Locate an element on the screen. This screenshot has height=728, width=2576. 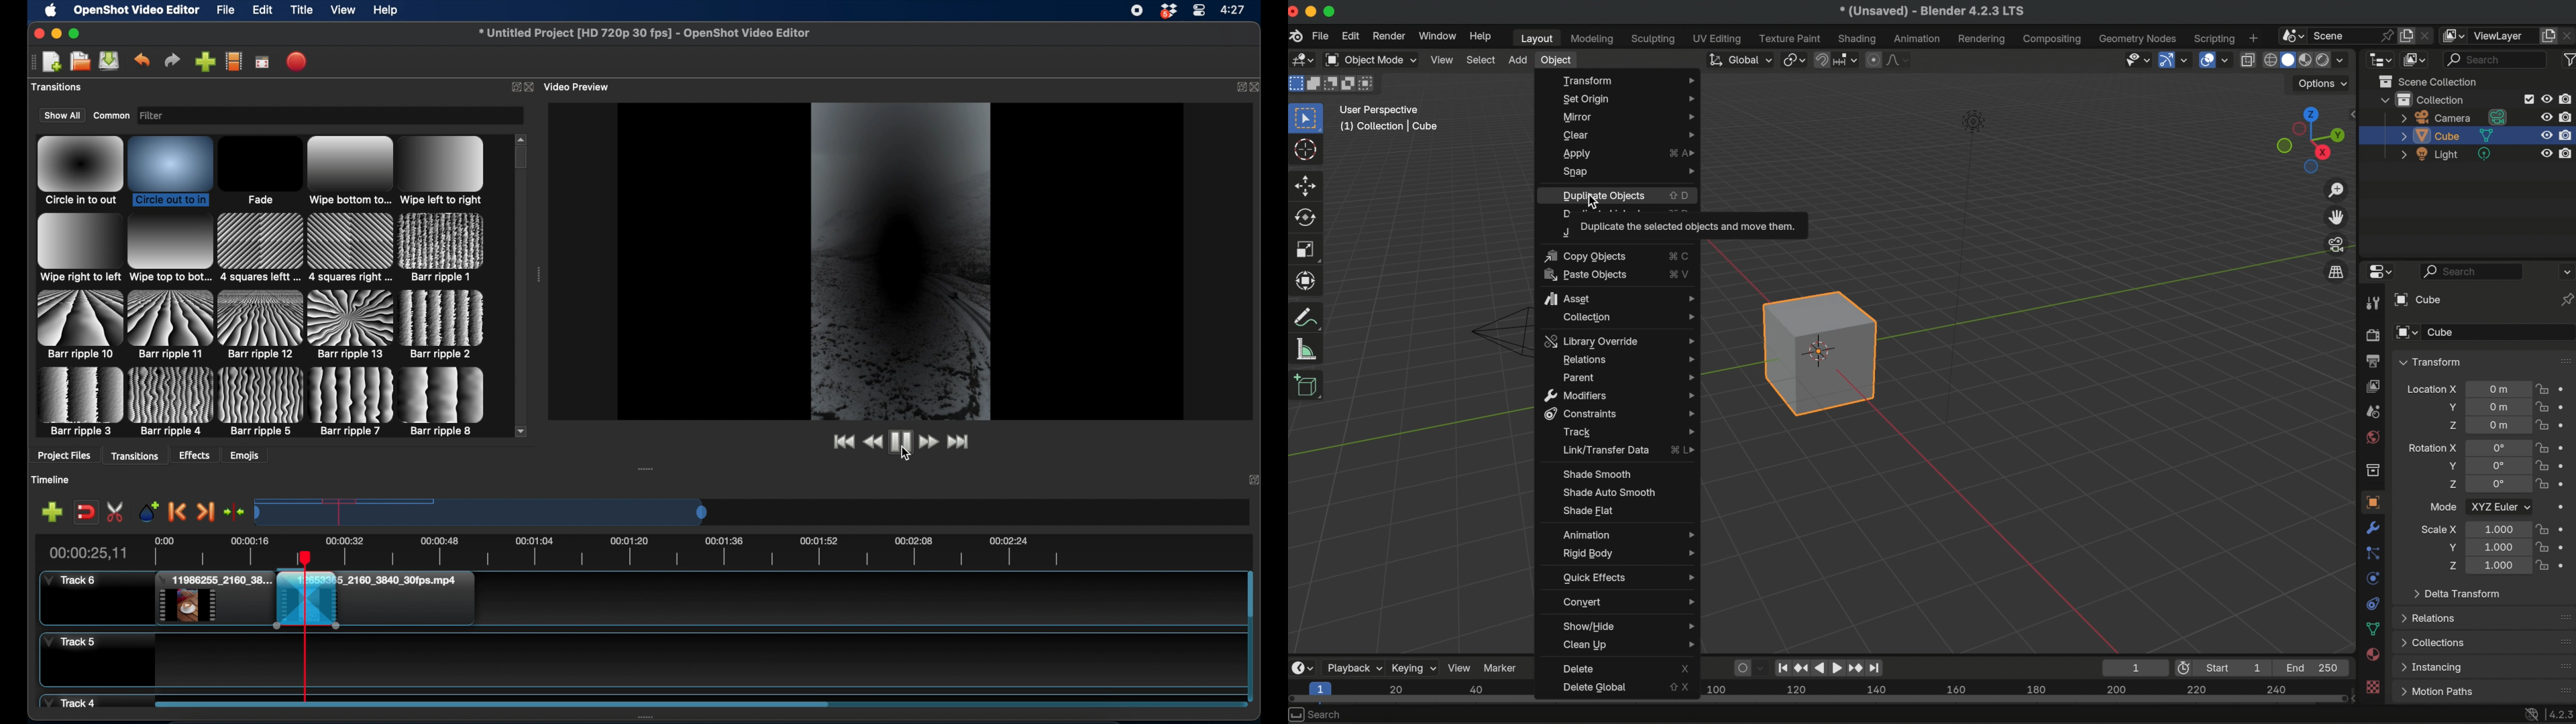
minimize is located at coordinates (56, 34).